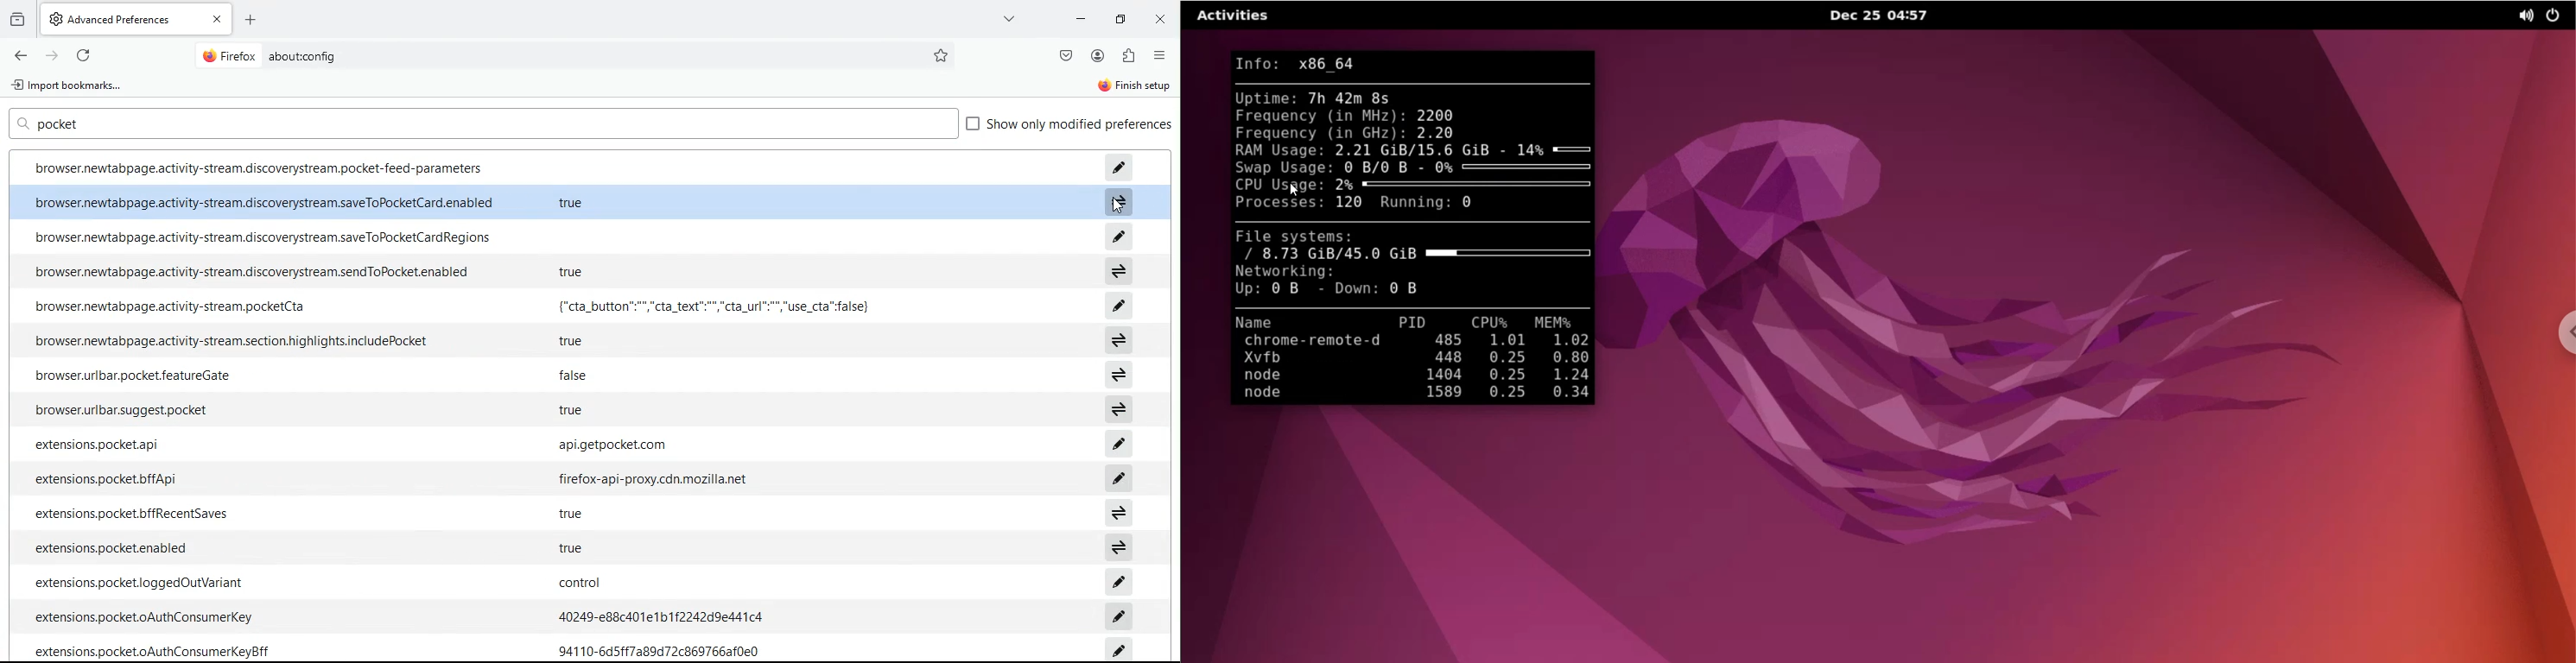 This screenshot has width=2576, height=672. Describe the element at coordinates (255, 18) in the screenshot. I see `add tab` at that location.